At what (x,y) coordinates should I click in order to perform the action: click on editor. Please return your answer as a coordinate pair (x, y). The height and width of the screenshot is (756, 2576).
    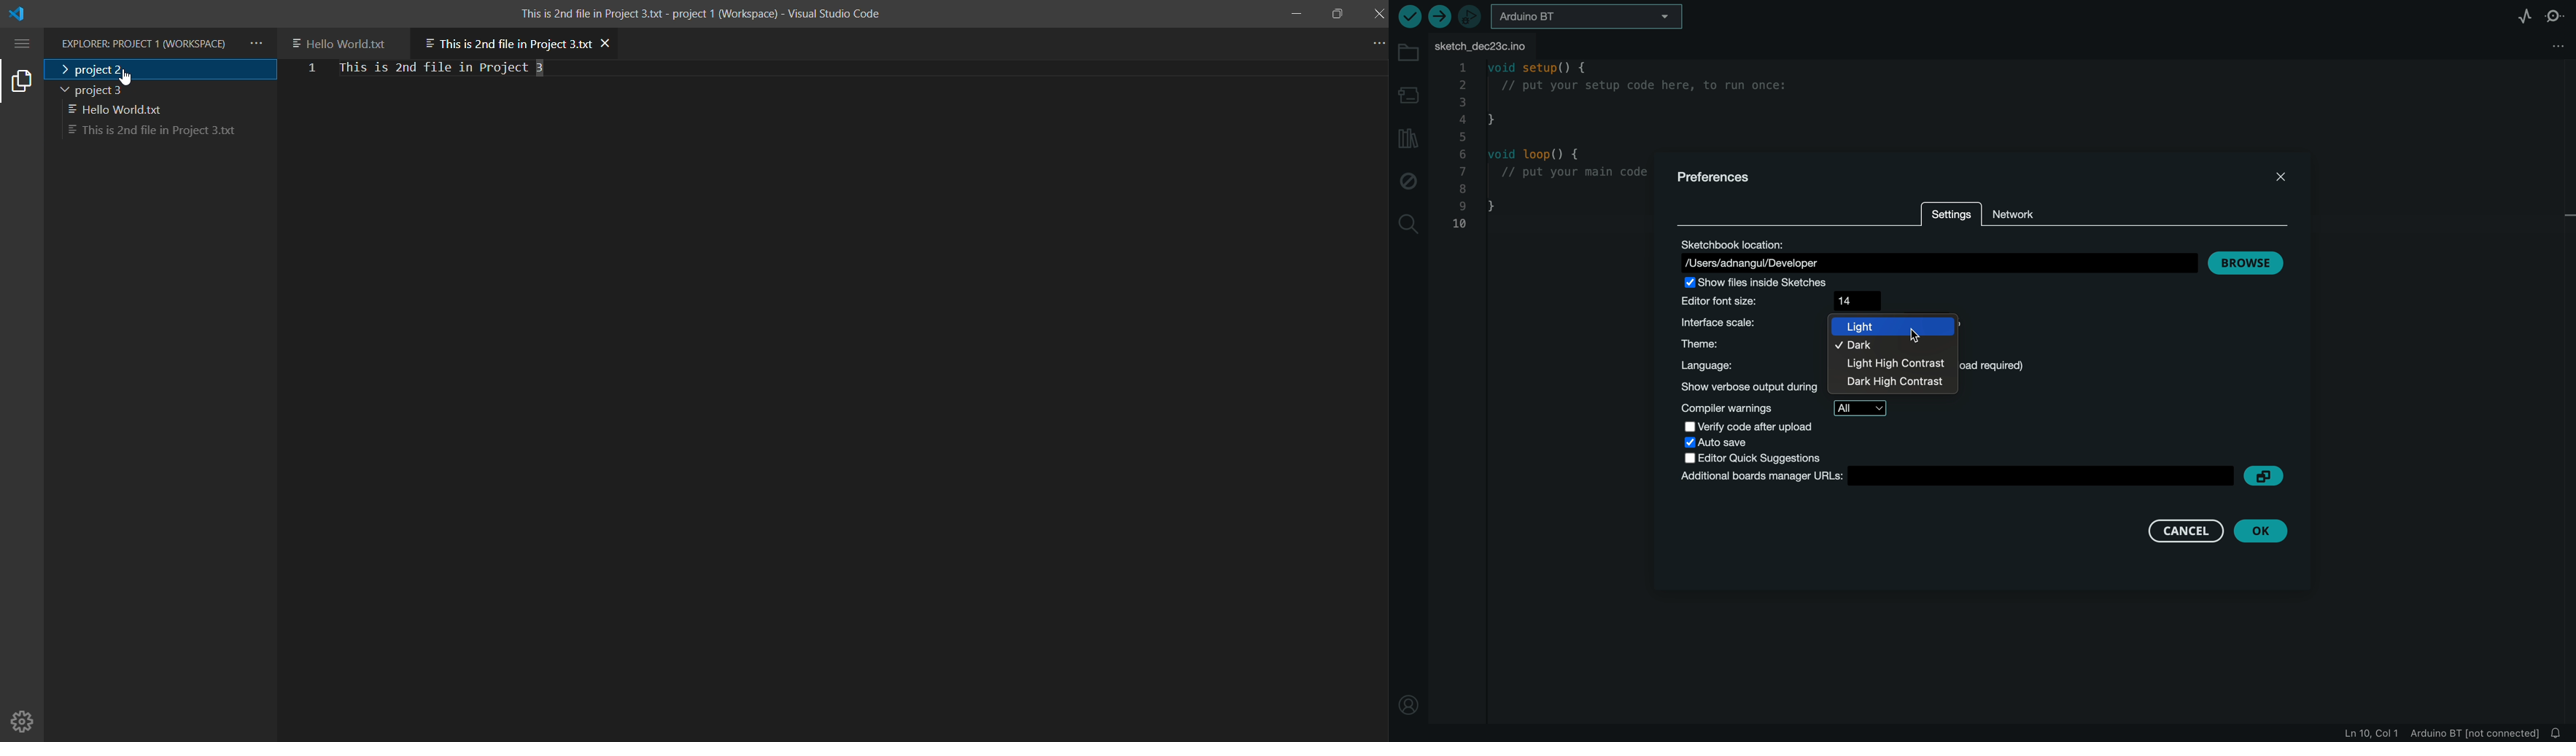
    Looking at the image, I should click on (1762, 458).